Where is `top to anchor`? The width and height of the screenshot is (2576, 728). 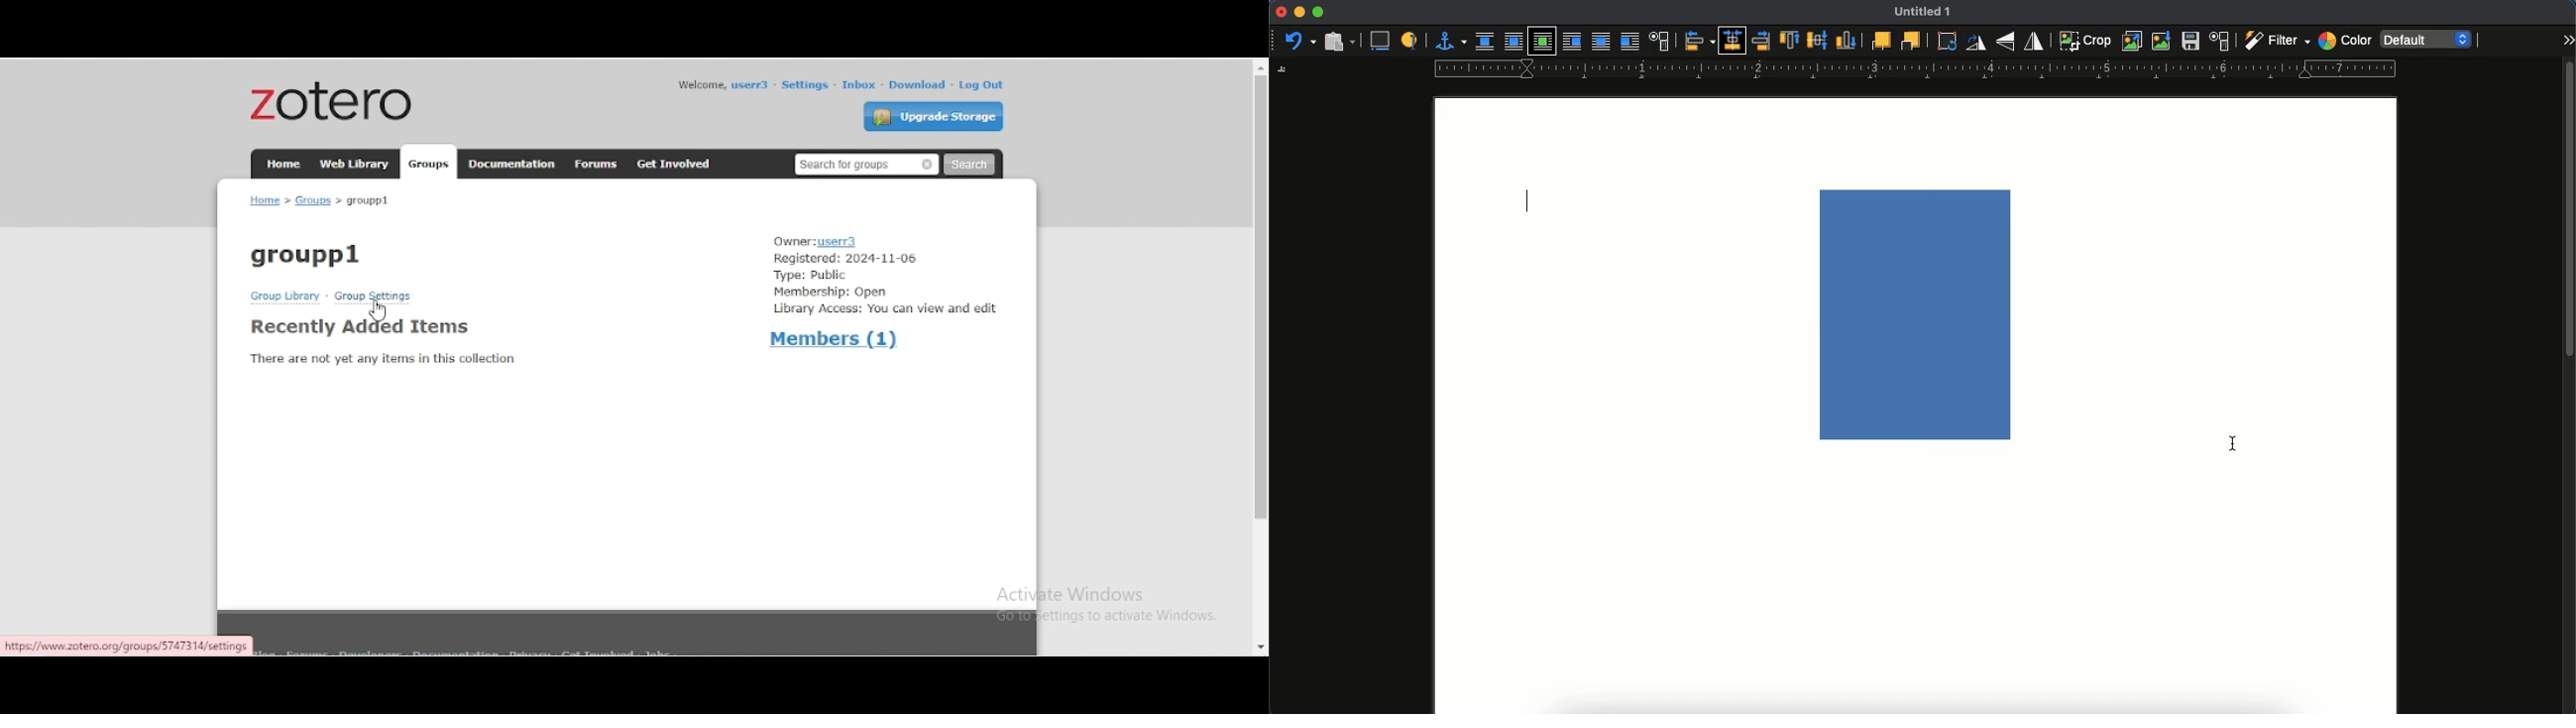
top to anchor is located at coordinates (1787, 40).